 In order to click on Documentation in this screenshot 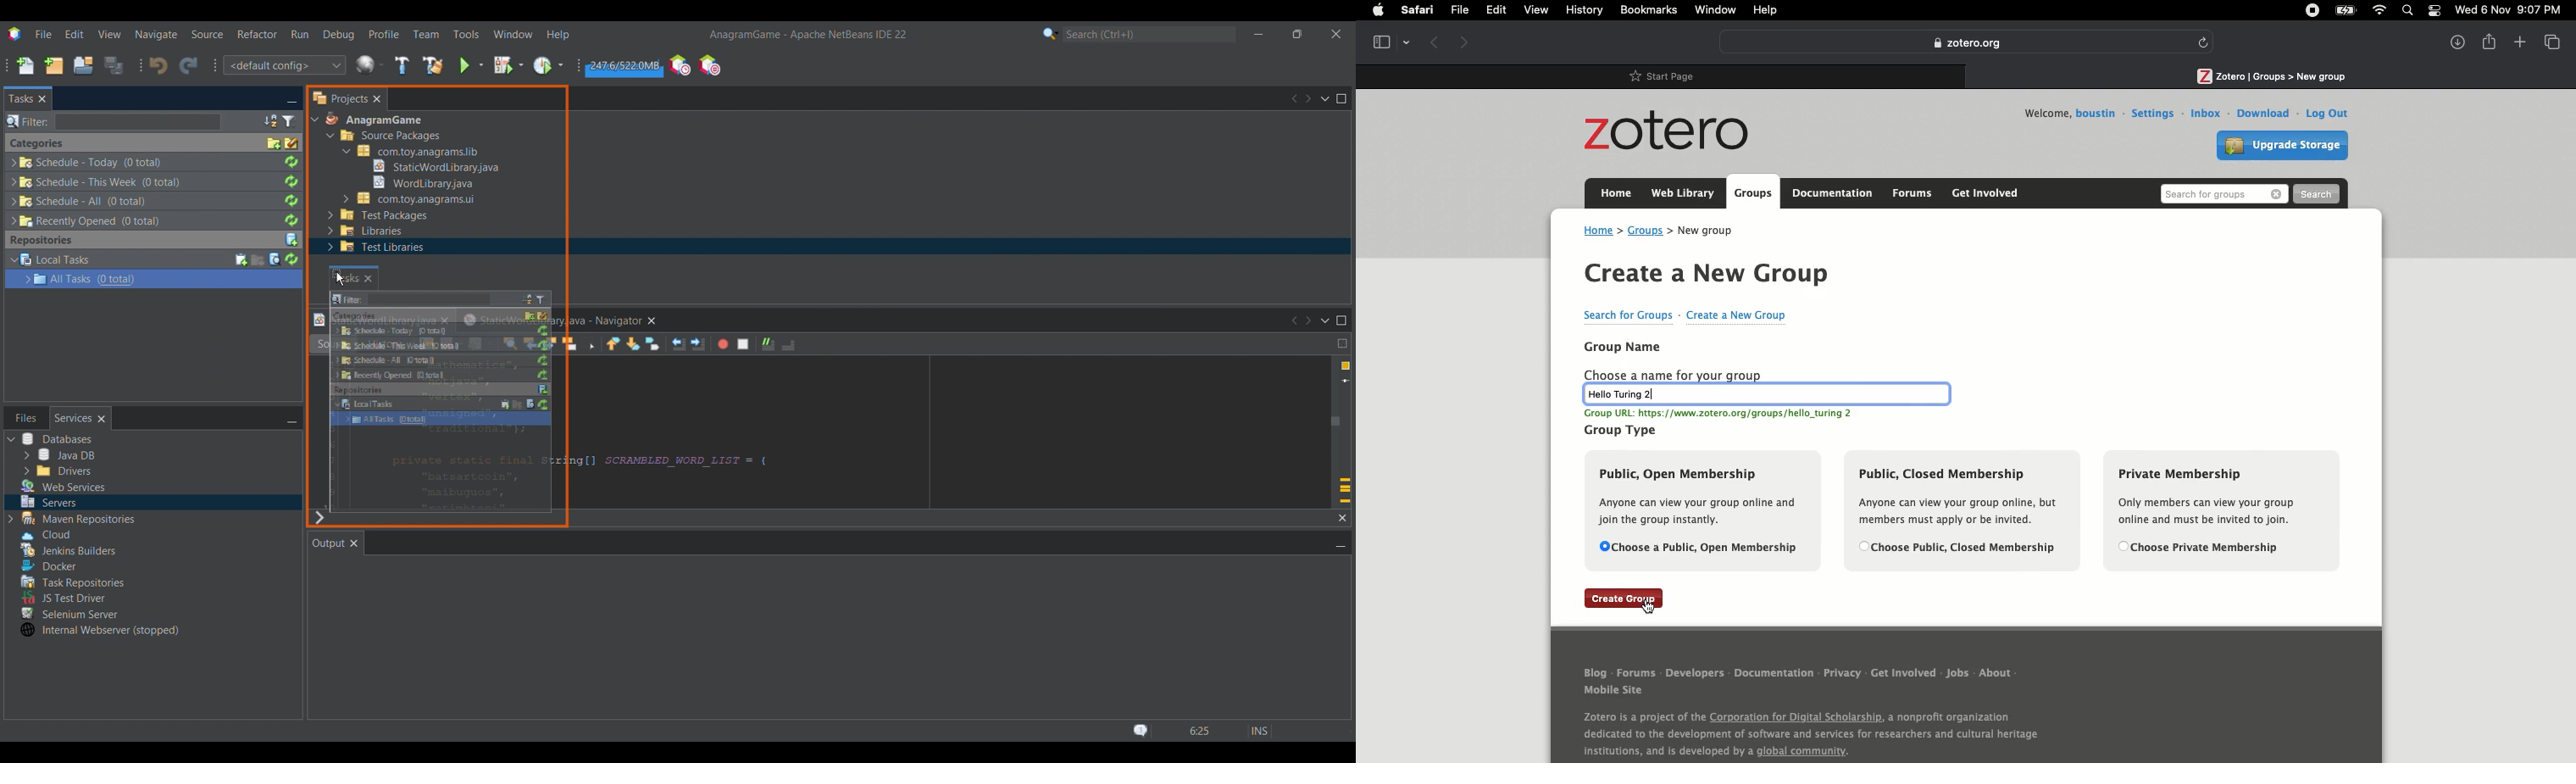, I will do `click(1775, 674)`.